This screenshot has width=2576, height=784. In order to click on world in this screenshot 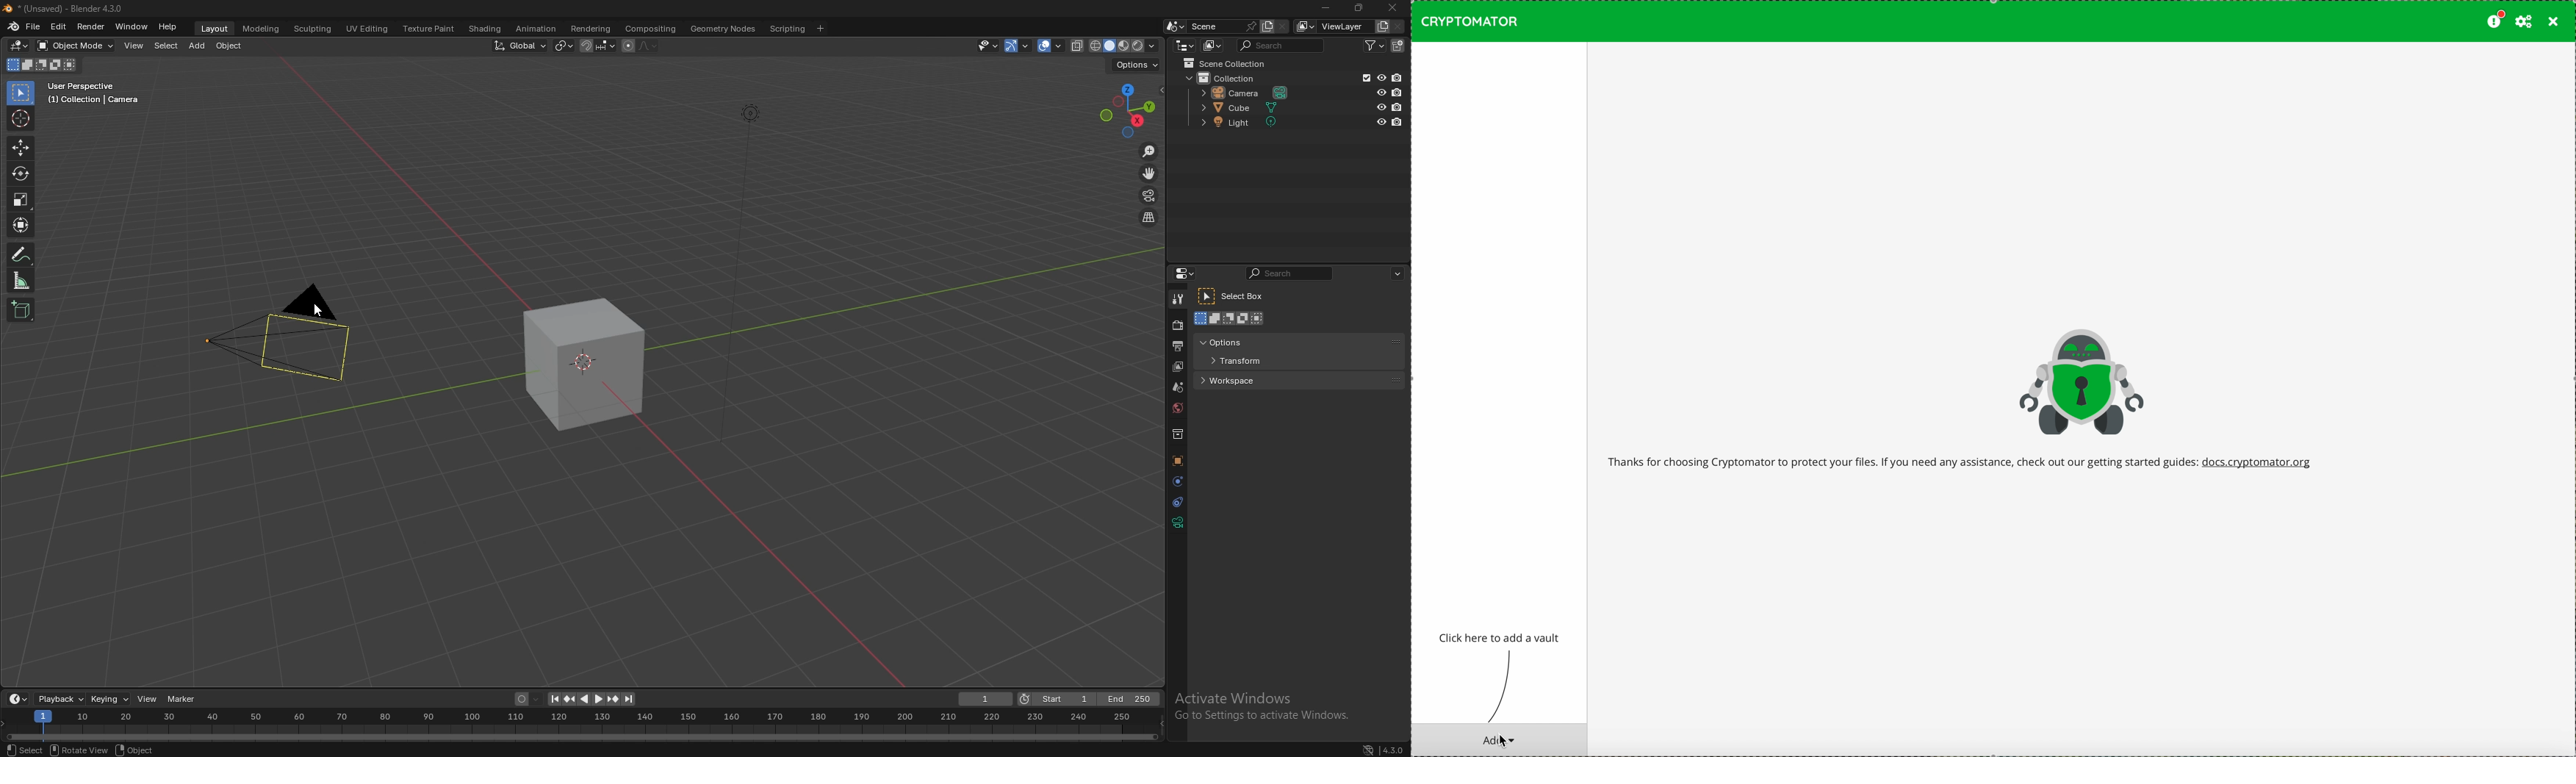, I will do `click(1179, 409)`.